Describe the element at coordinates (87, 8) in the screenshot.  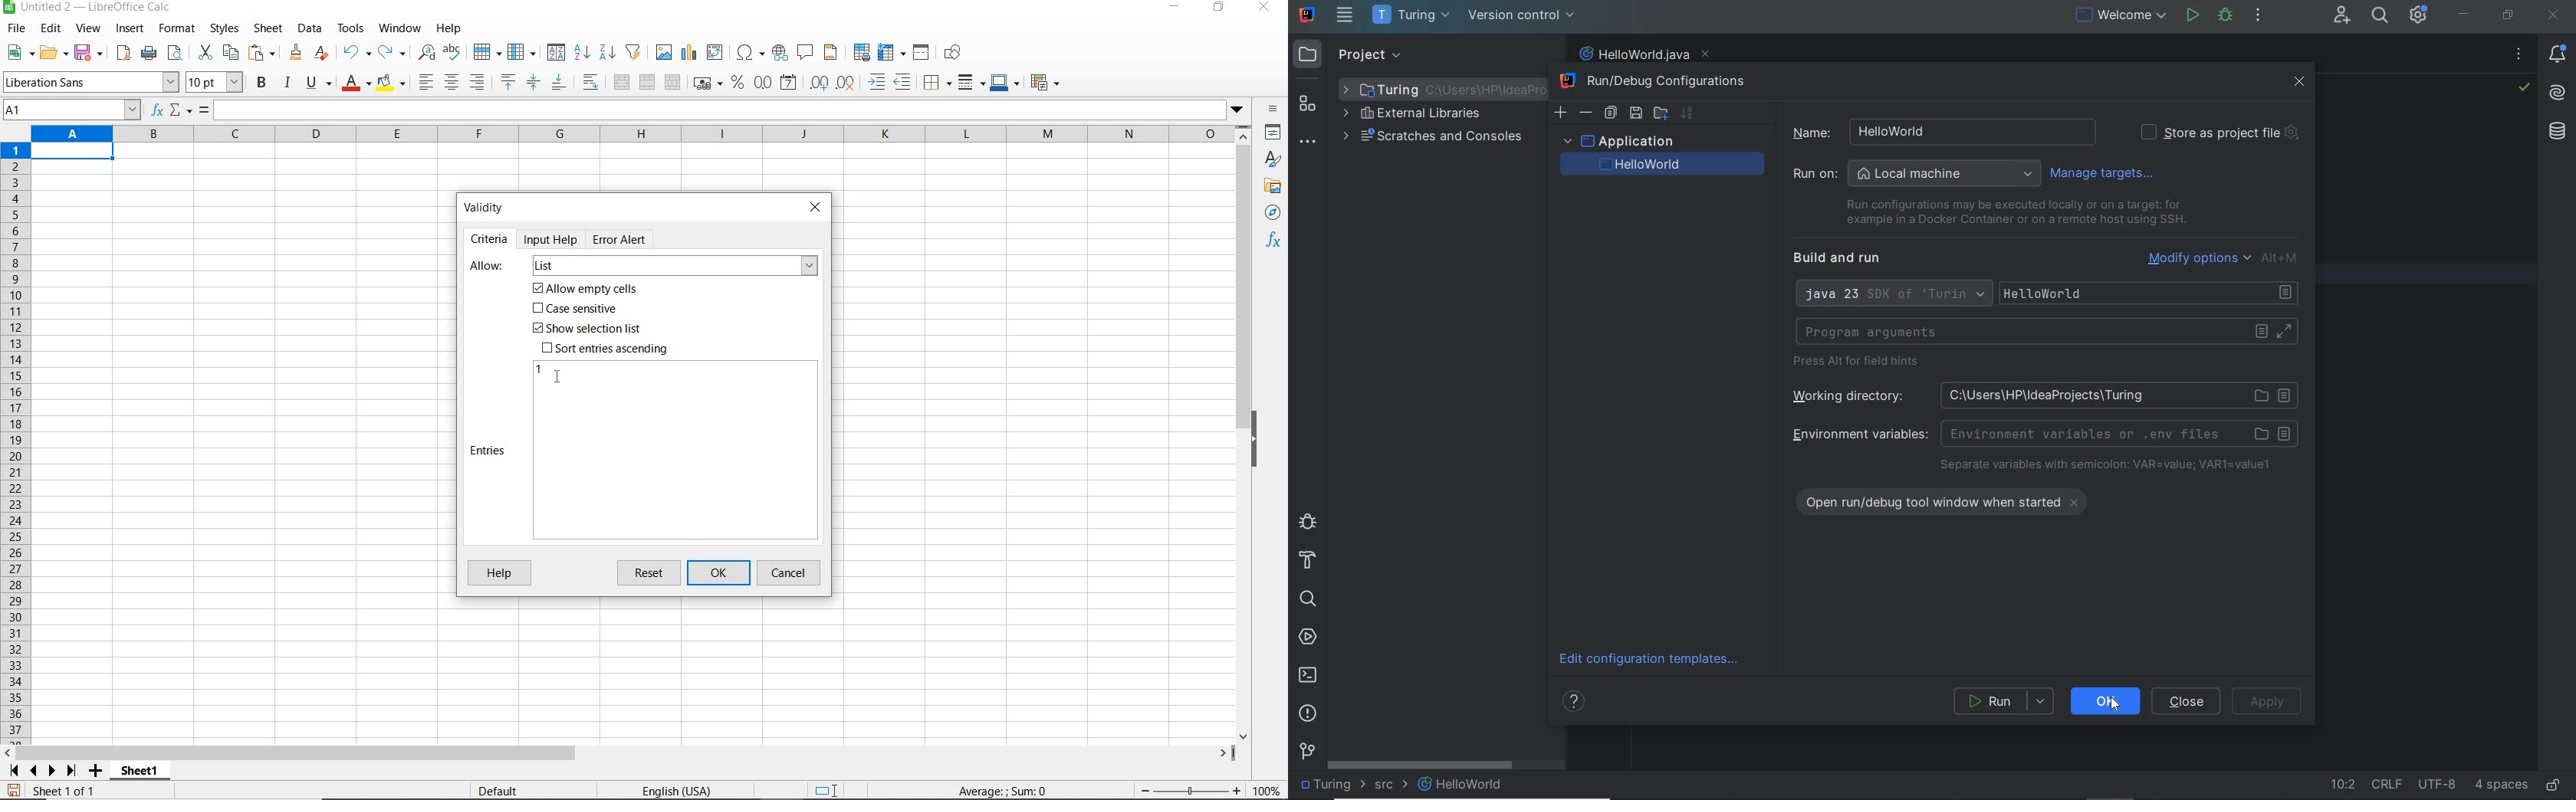
I see `file name` at that location.